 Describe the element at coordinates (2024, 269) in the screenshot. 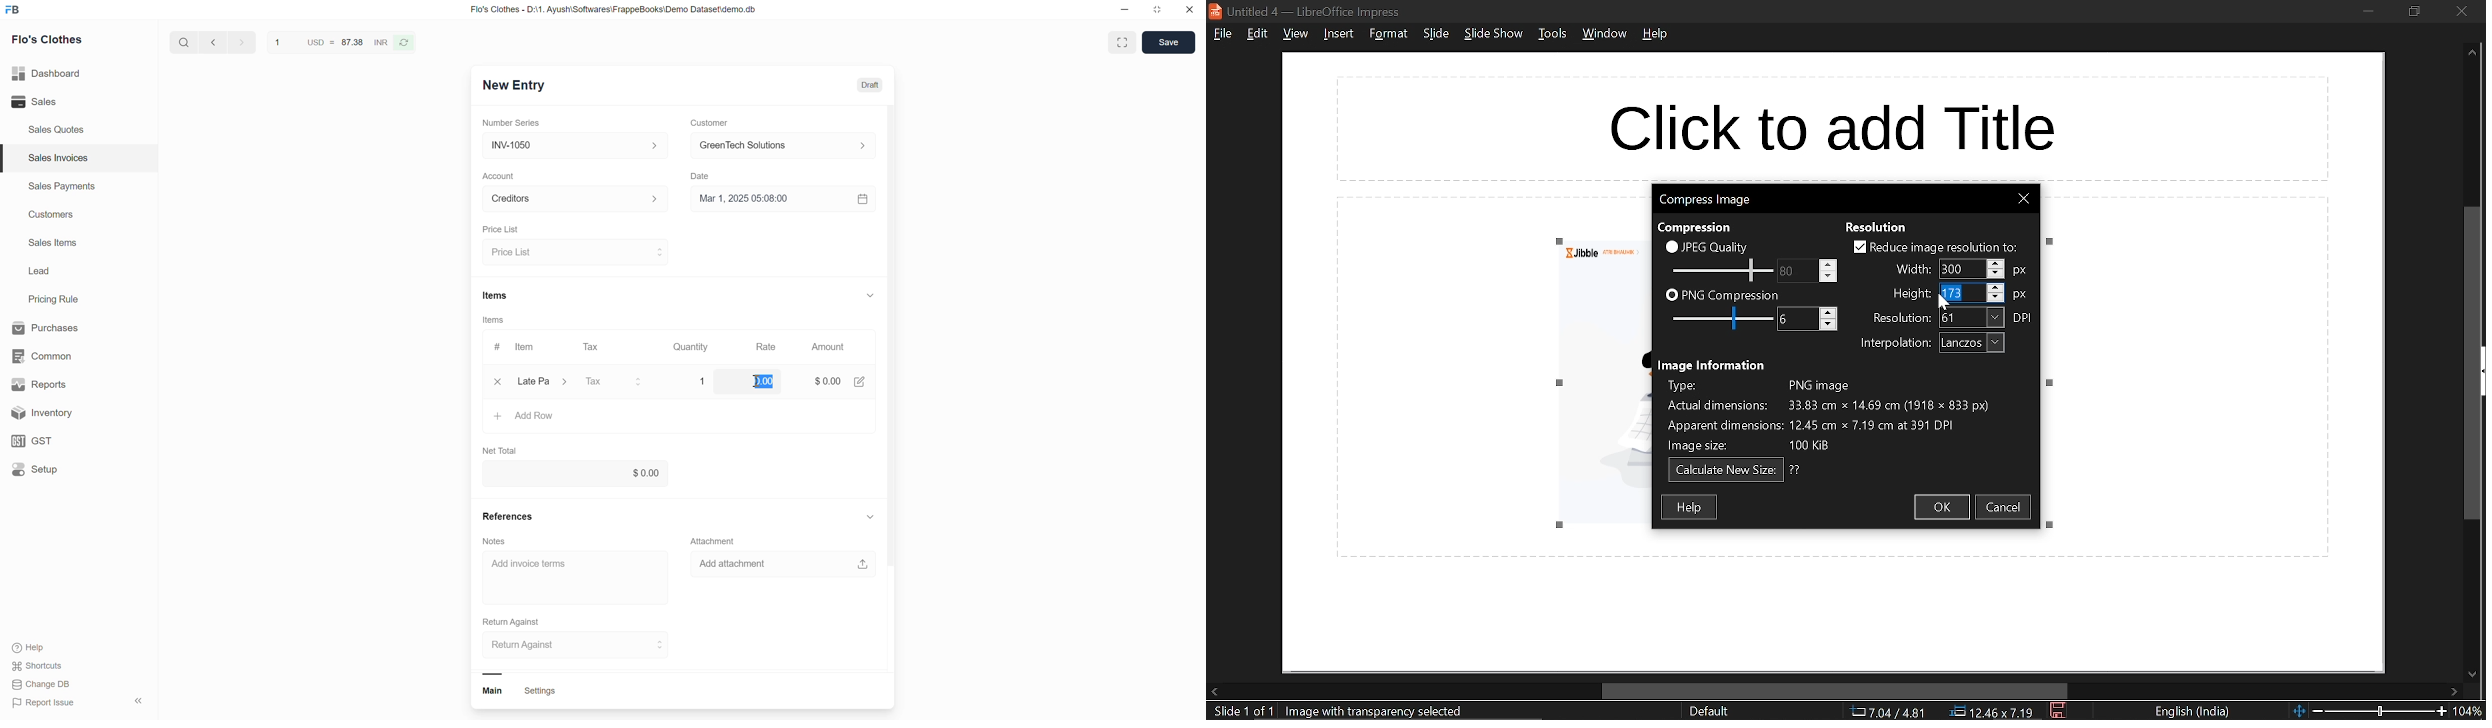

I see `px` at that location.